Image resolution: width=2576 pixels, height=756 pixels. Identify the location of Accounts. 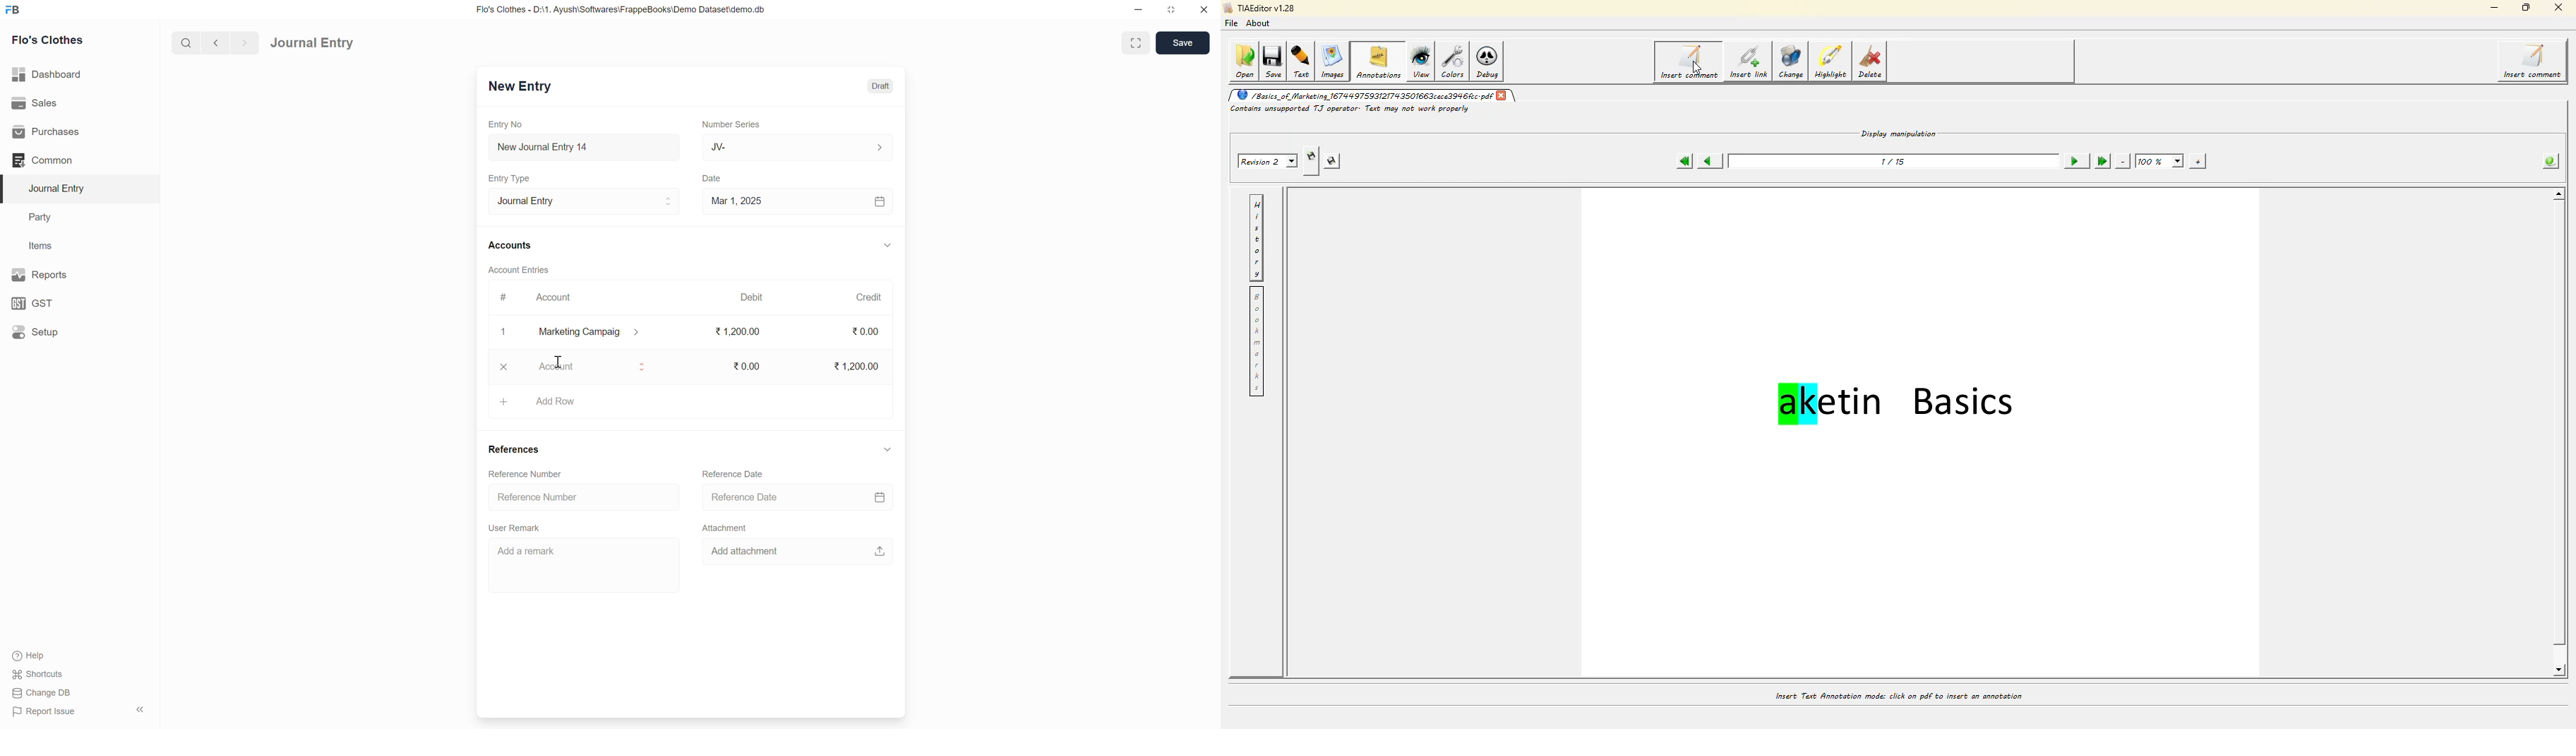
(512, 244).